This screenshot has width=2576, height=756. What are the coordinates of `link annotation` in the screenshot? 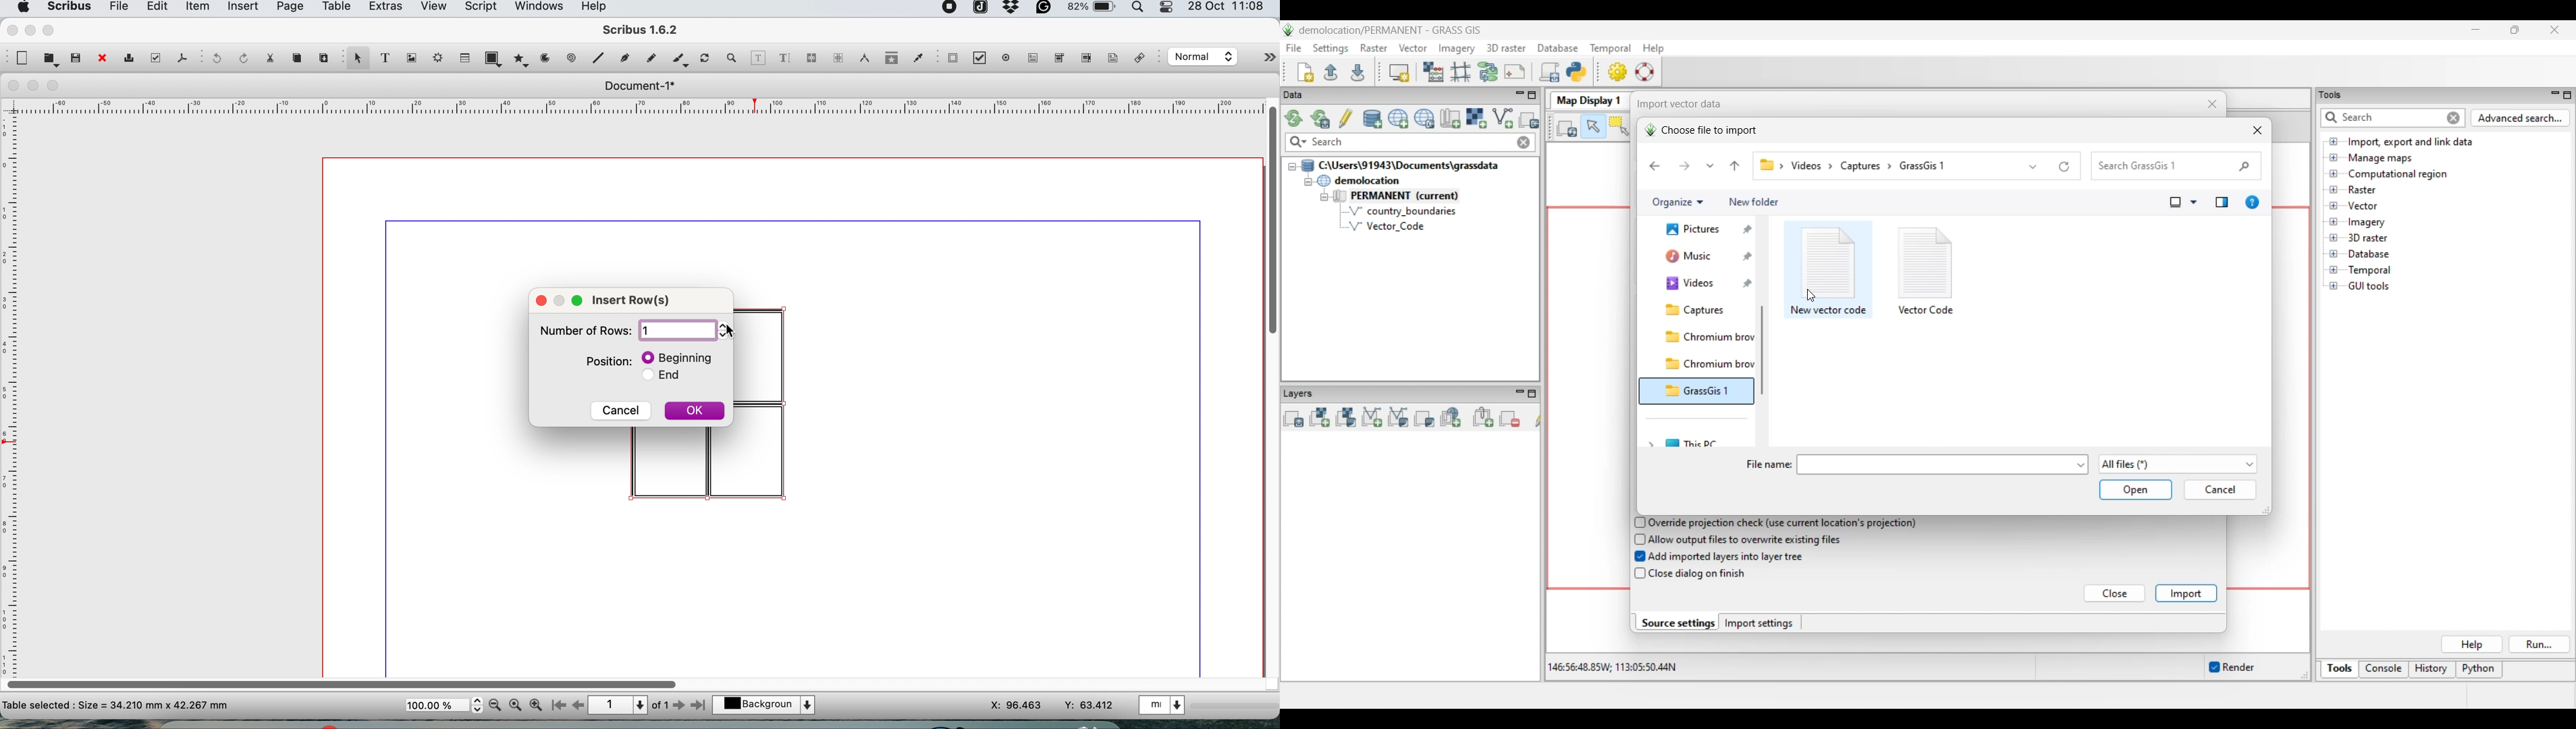 It's located at (1142, 59).